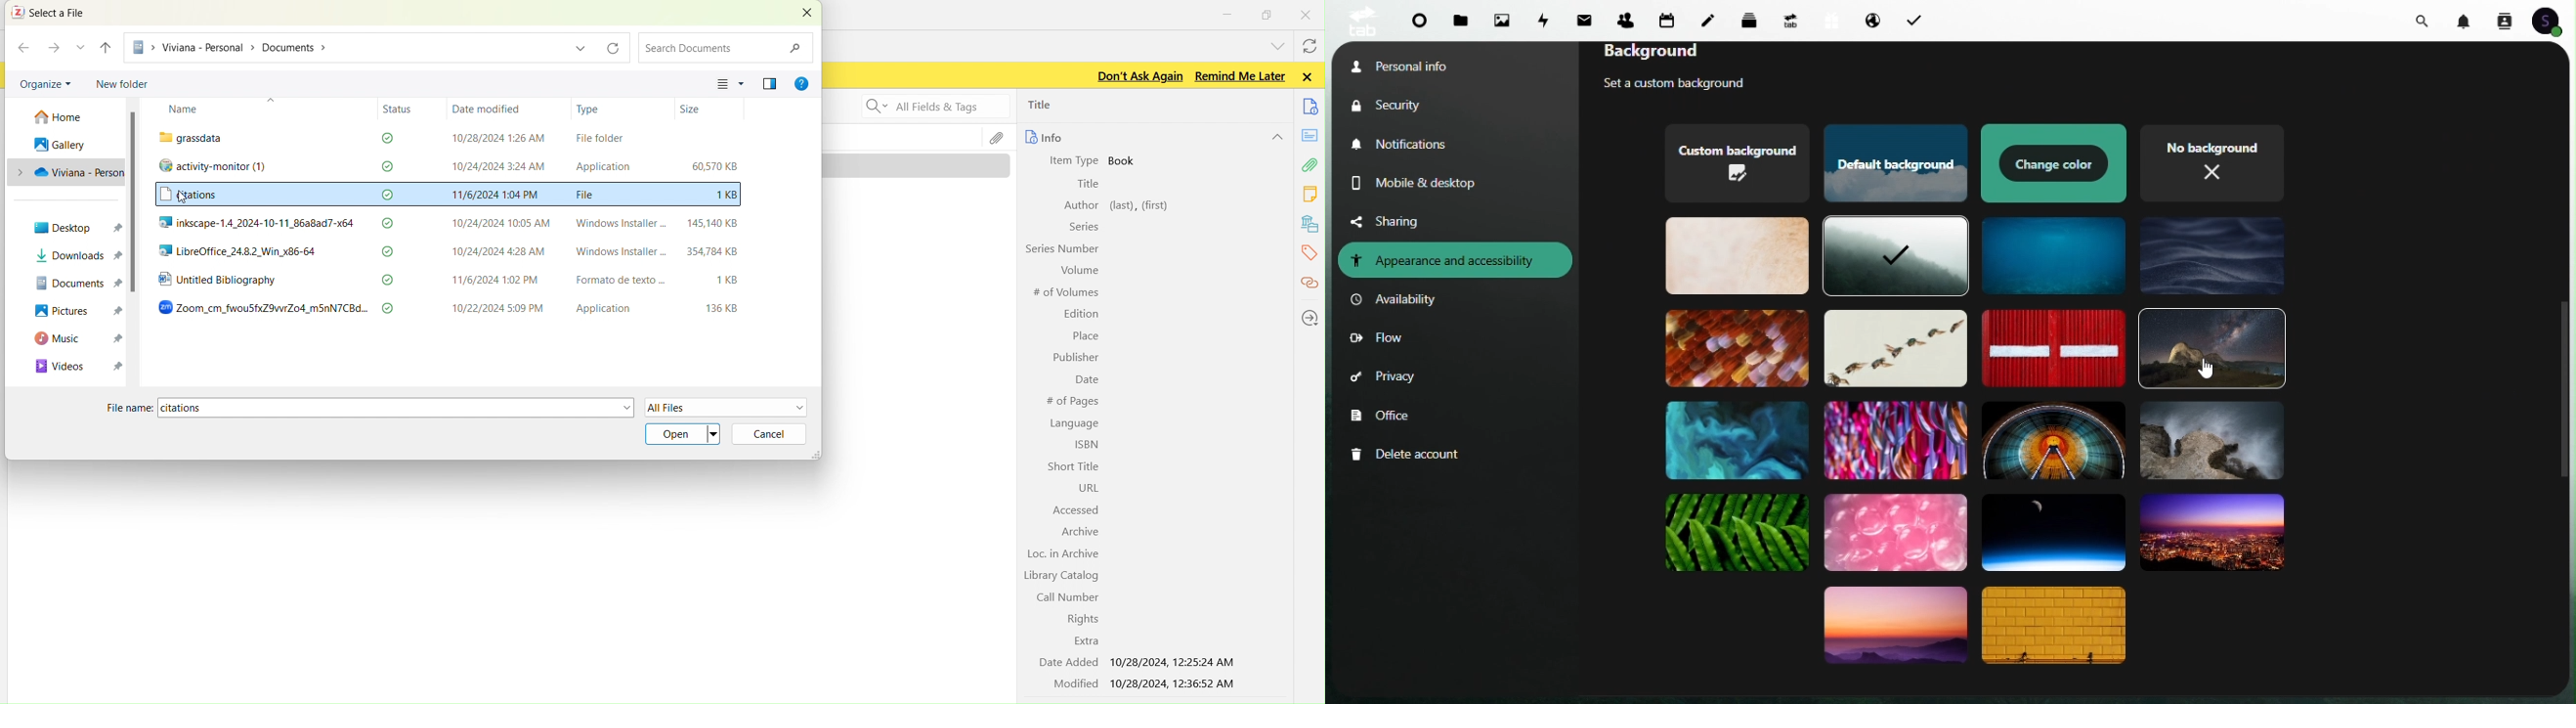 The height and width of the screenshot is (728, 2576). Describe the element at coordinates (1241, 75) in the screenshot. I see `Remind me later` at that location.